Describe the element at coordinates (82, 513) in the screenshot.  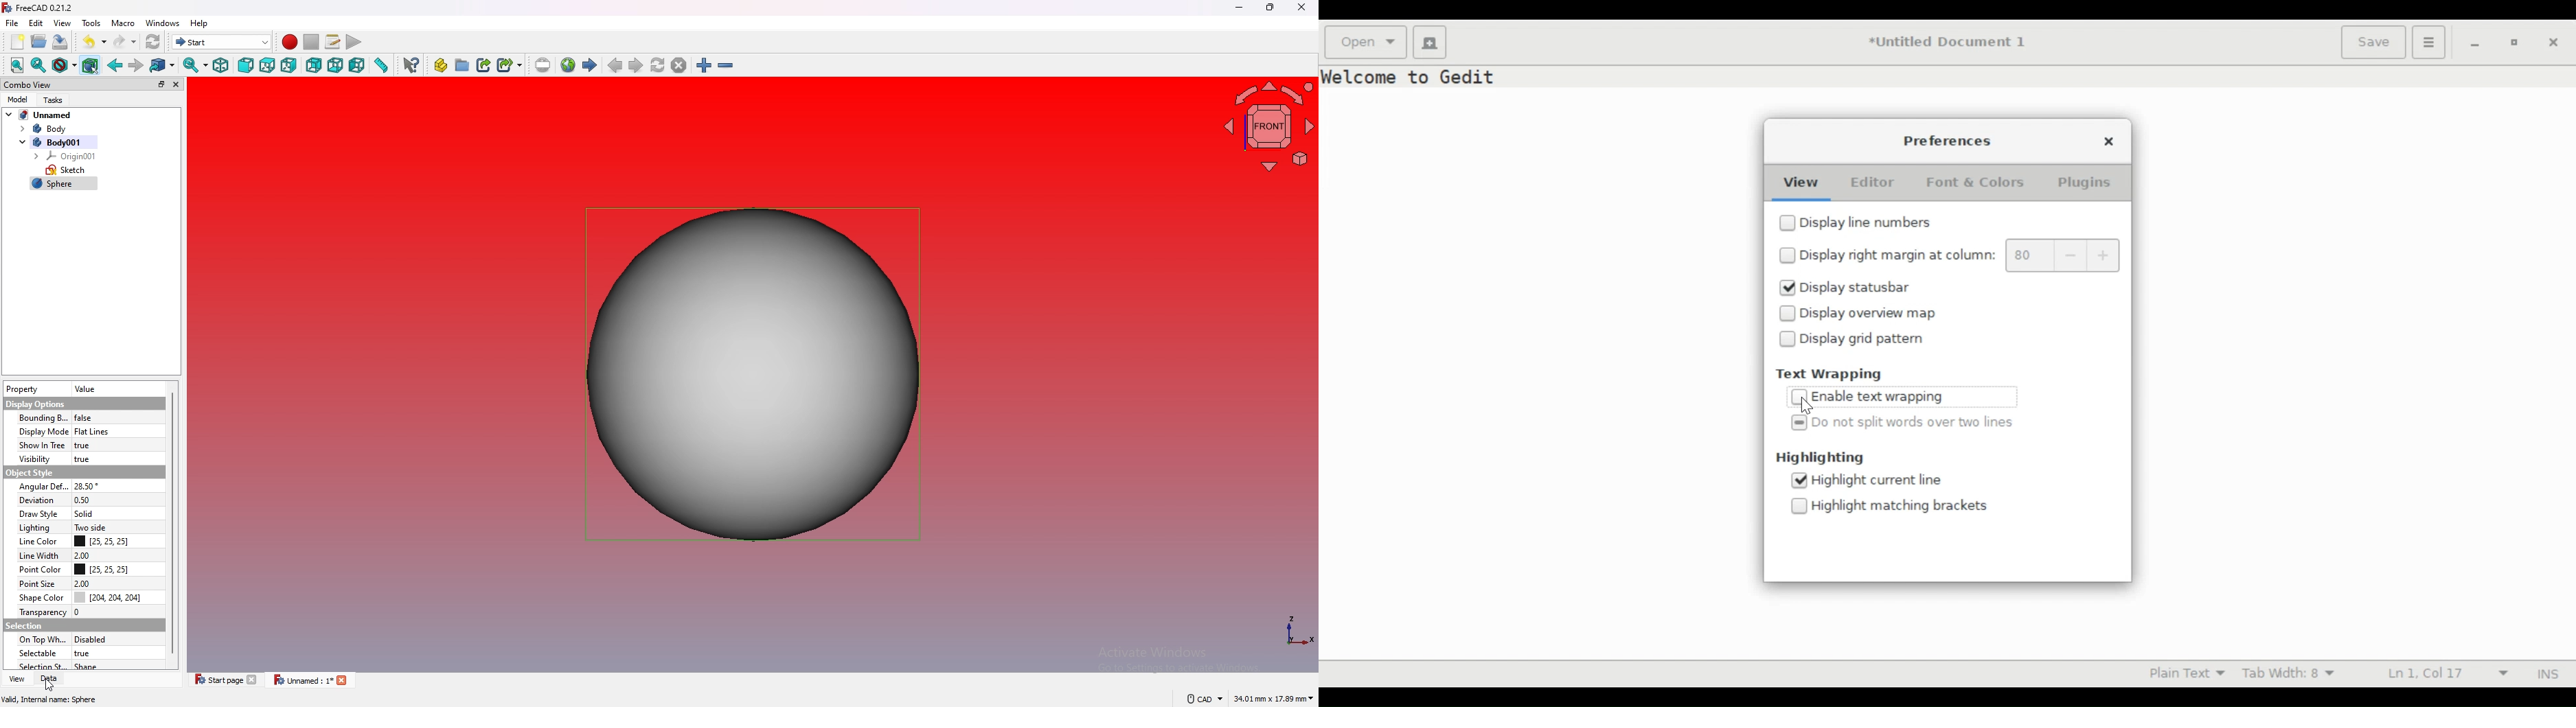
I see `draw style` at that location.